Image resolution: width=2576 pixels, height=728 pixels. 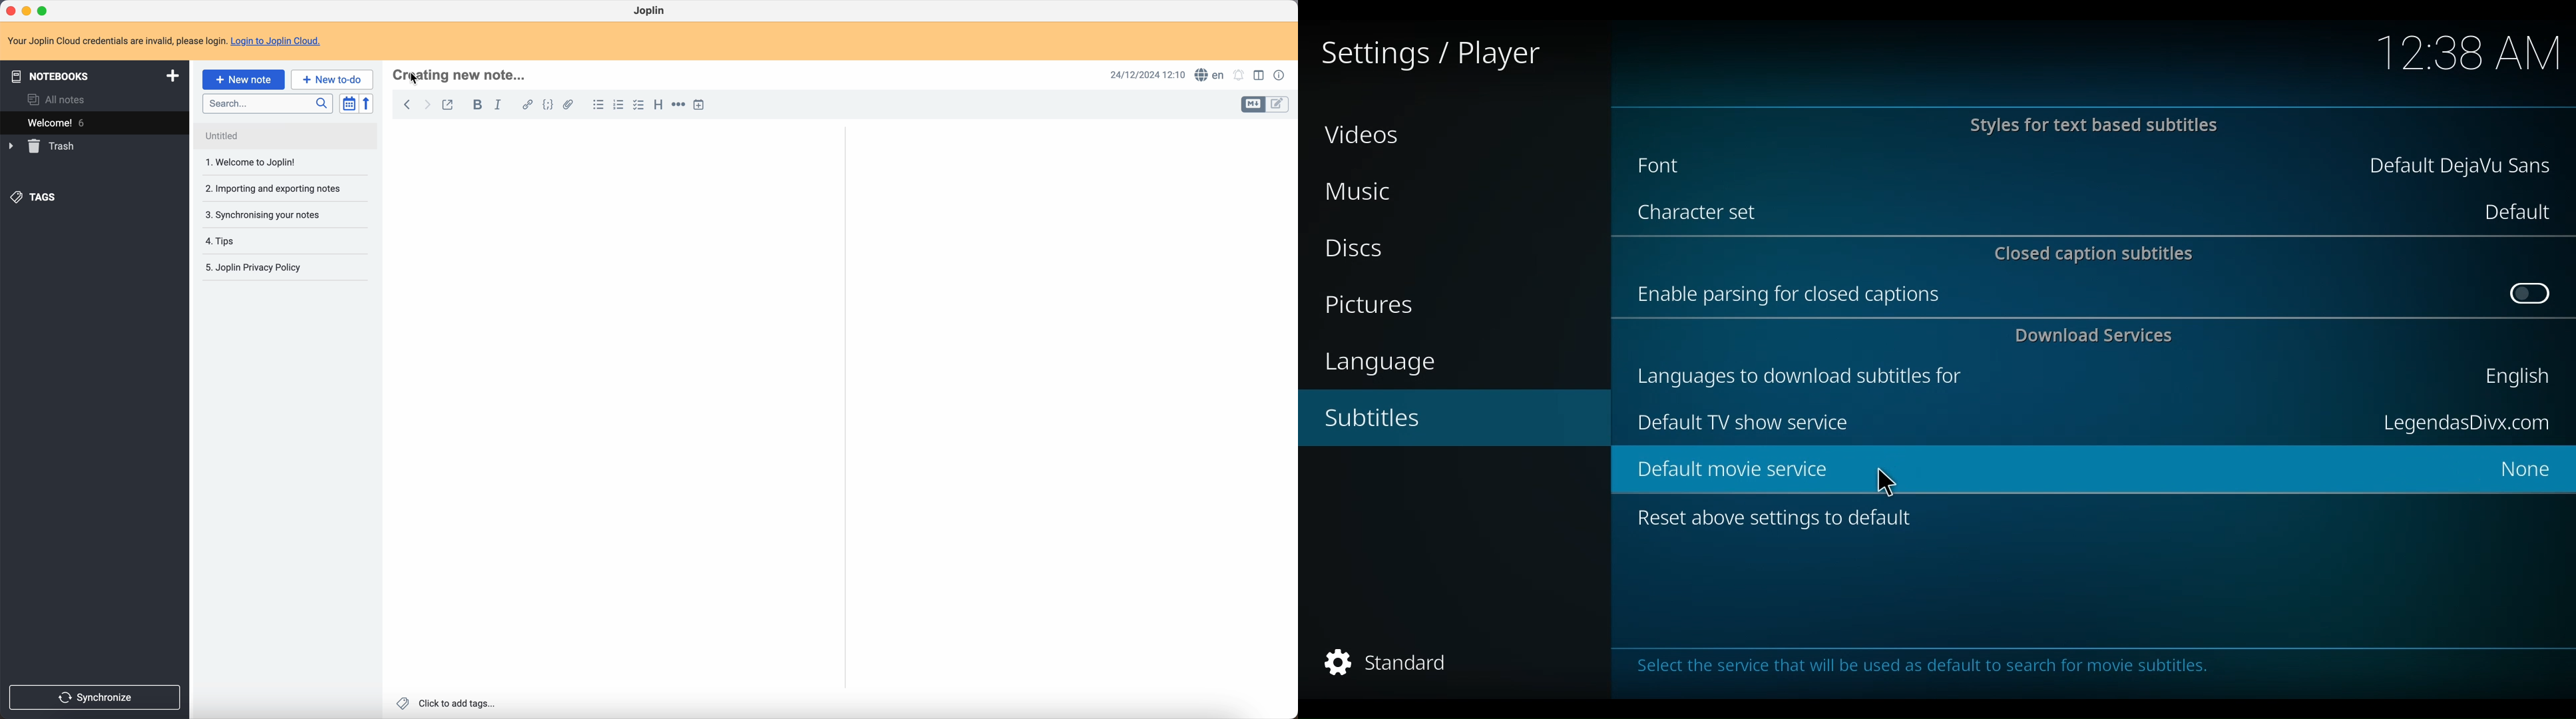 What do you see at coordinates (279, 214) in the screenshot?
I see `synchronising your notes` at bounding box center [279, 214].